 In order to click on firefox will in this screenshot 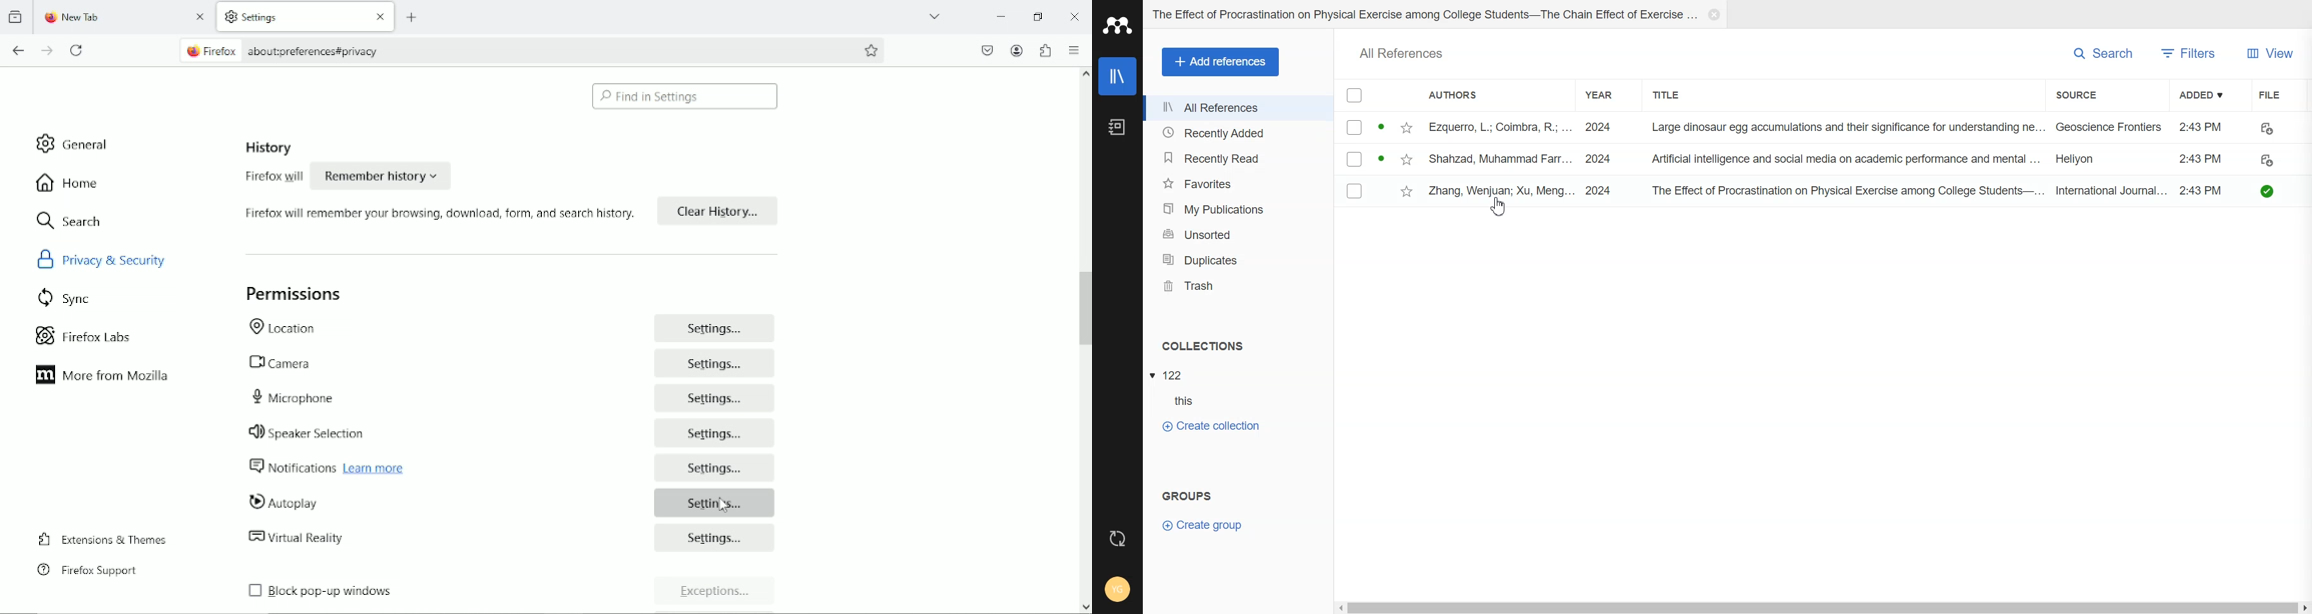, I will do `click(269, 179)`.